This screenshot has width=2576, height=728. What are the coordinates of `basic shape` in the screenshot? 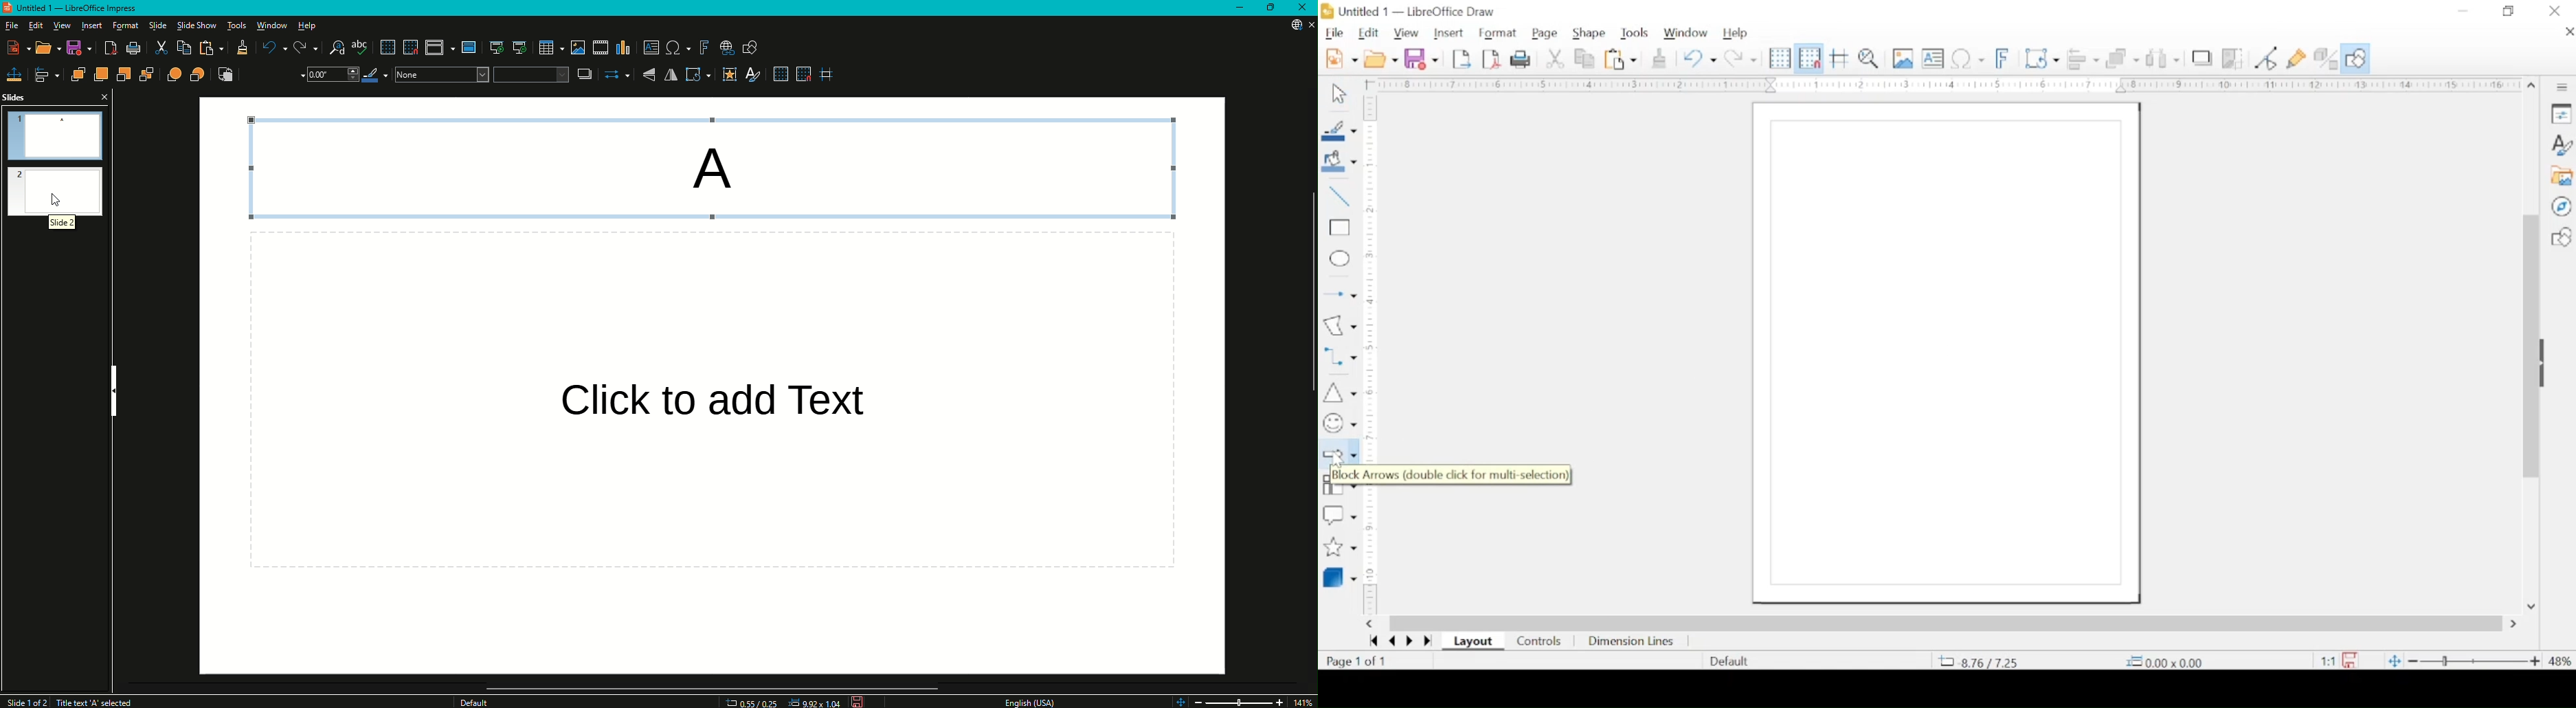 It's located at (2560, 237).